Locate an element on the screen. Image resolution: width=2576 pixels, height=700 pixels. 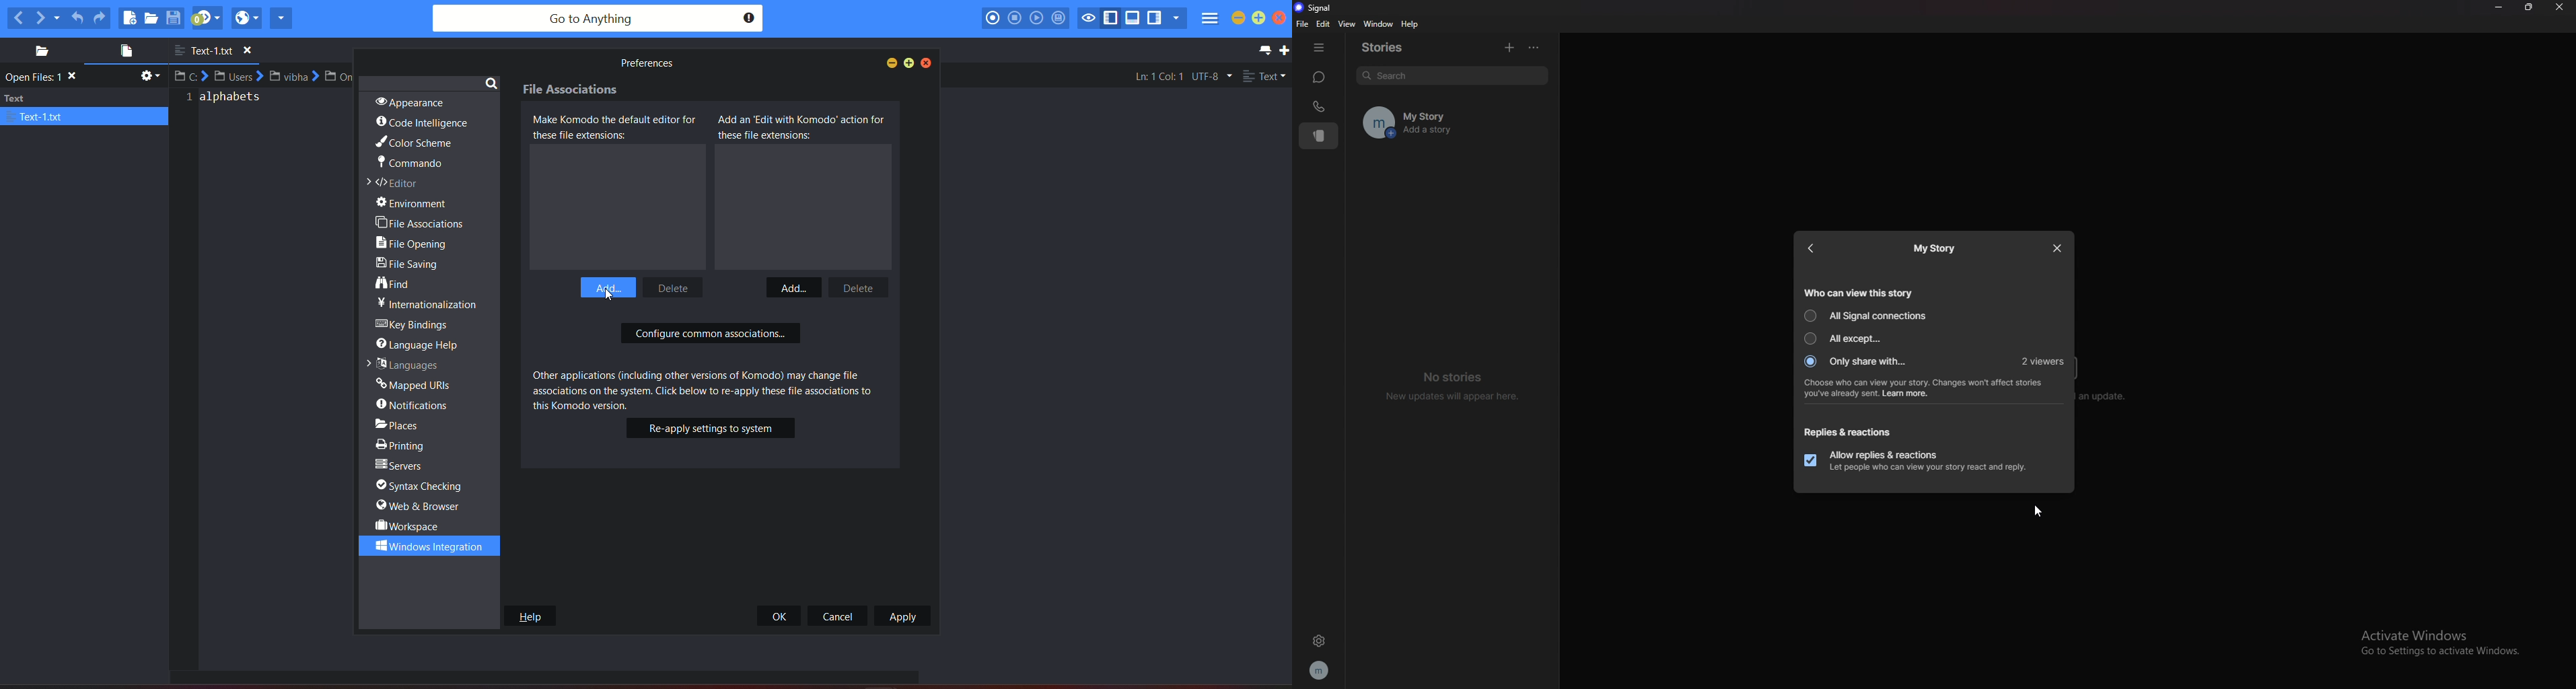
text is located at coordinates (427, 303).